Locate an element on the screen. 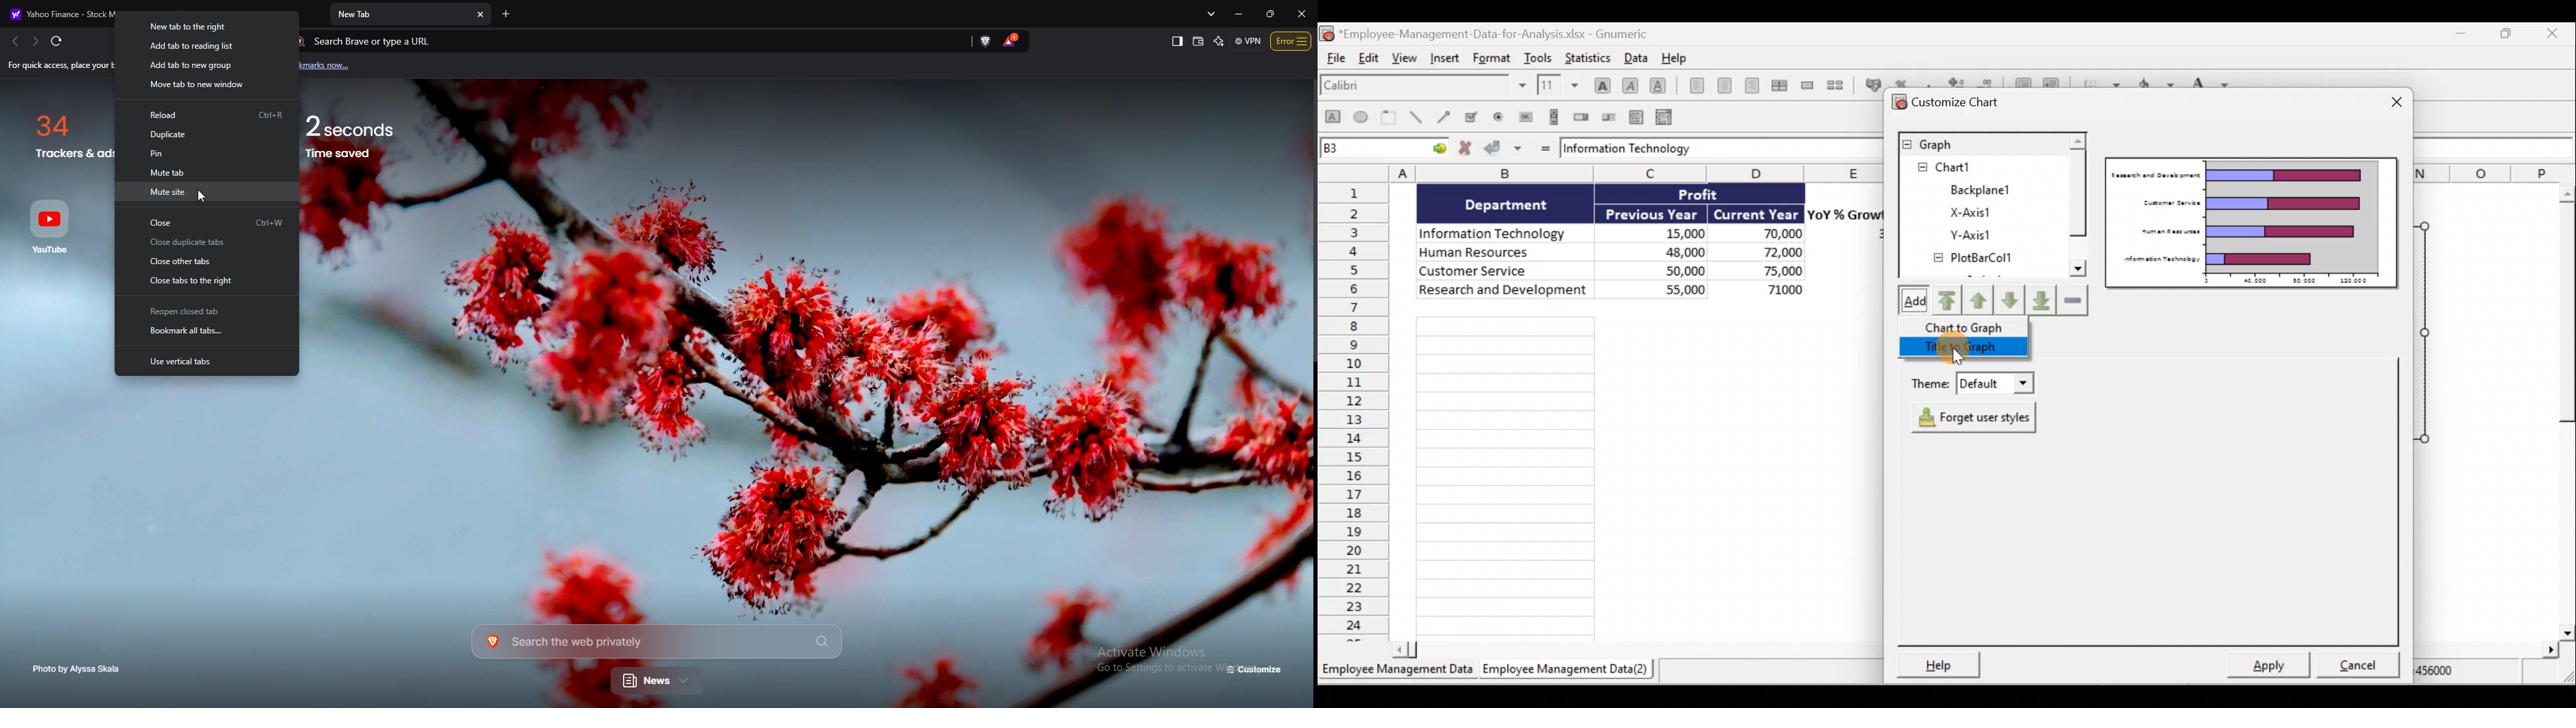  Create a checkbox is located at coordinates (1472, 116).